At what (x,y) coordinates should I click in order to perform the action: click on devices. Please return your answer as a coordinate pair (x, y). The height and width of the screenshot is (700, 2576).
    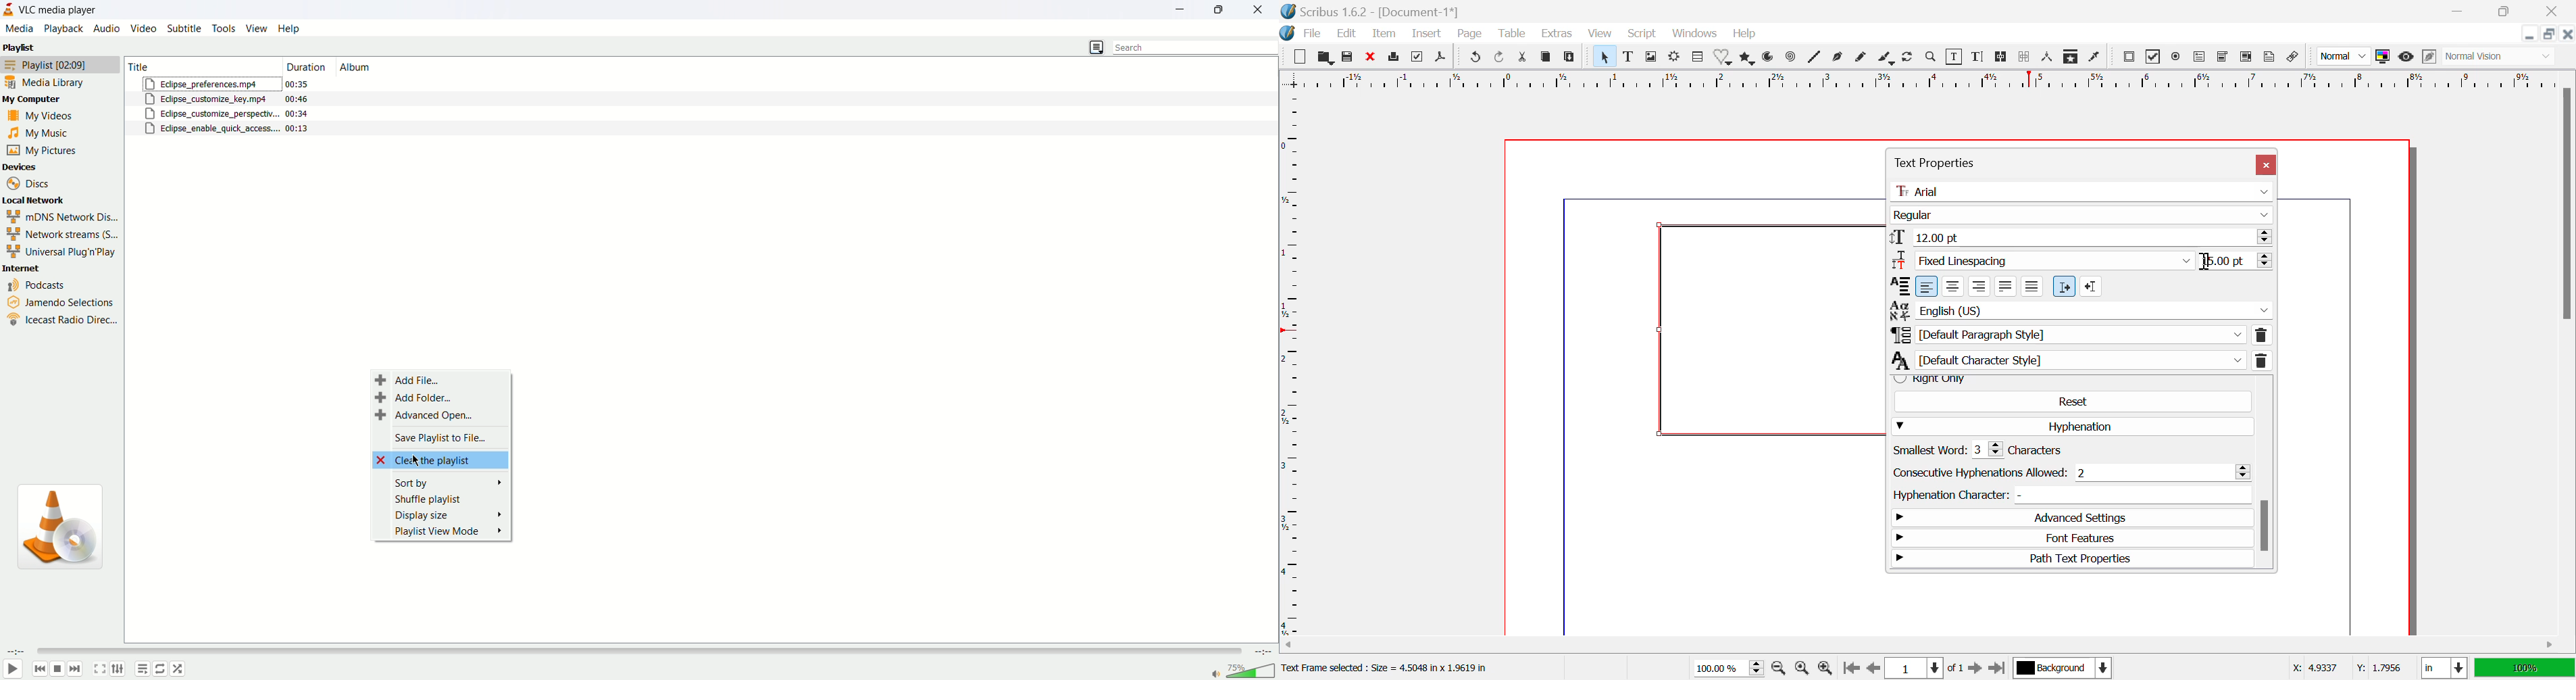
    Looking at the image, I should click on (31, 167).